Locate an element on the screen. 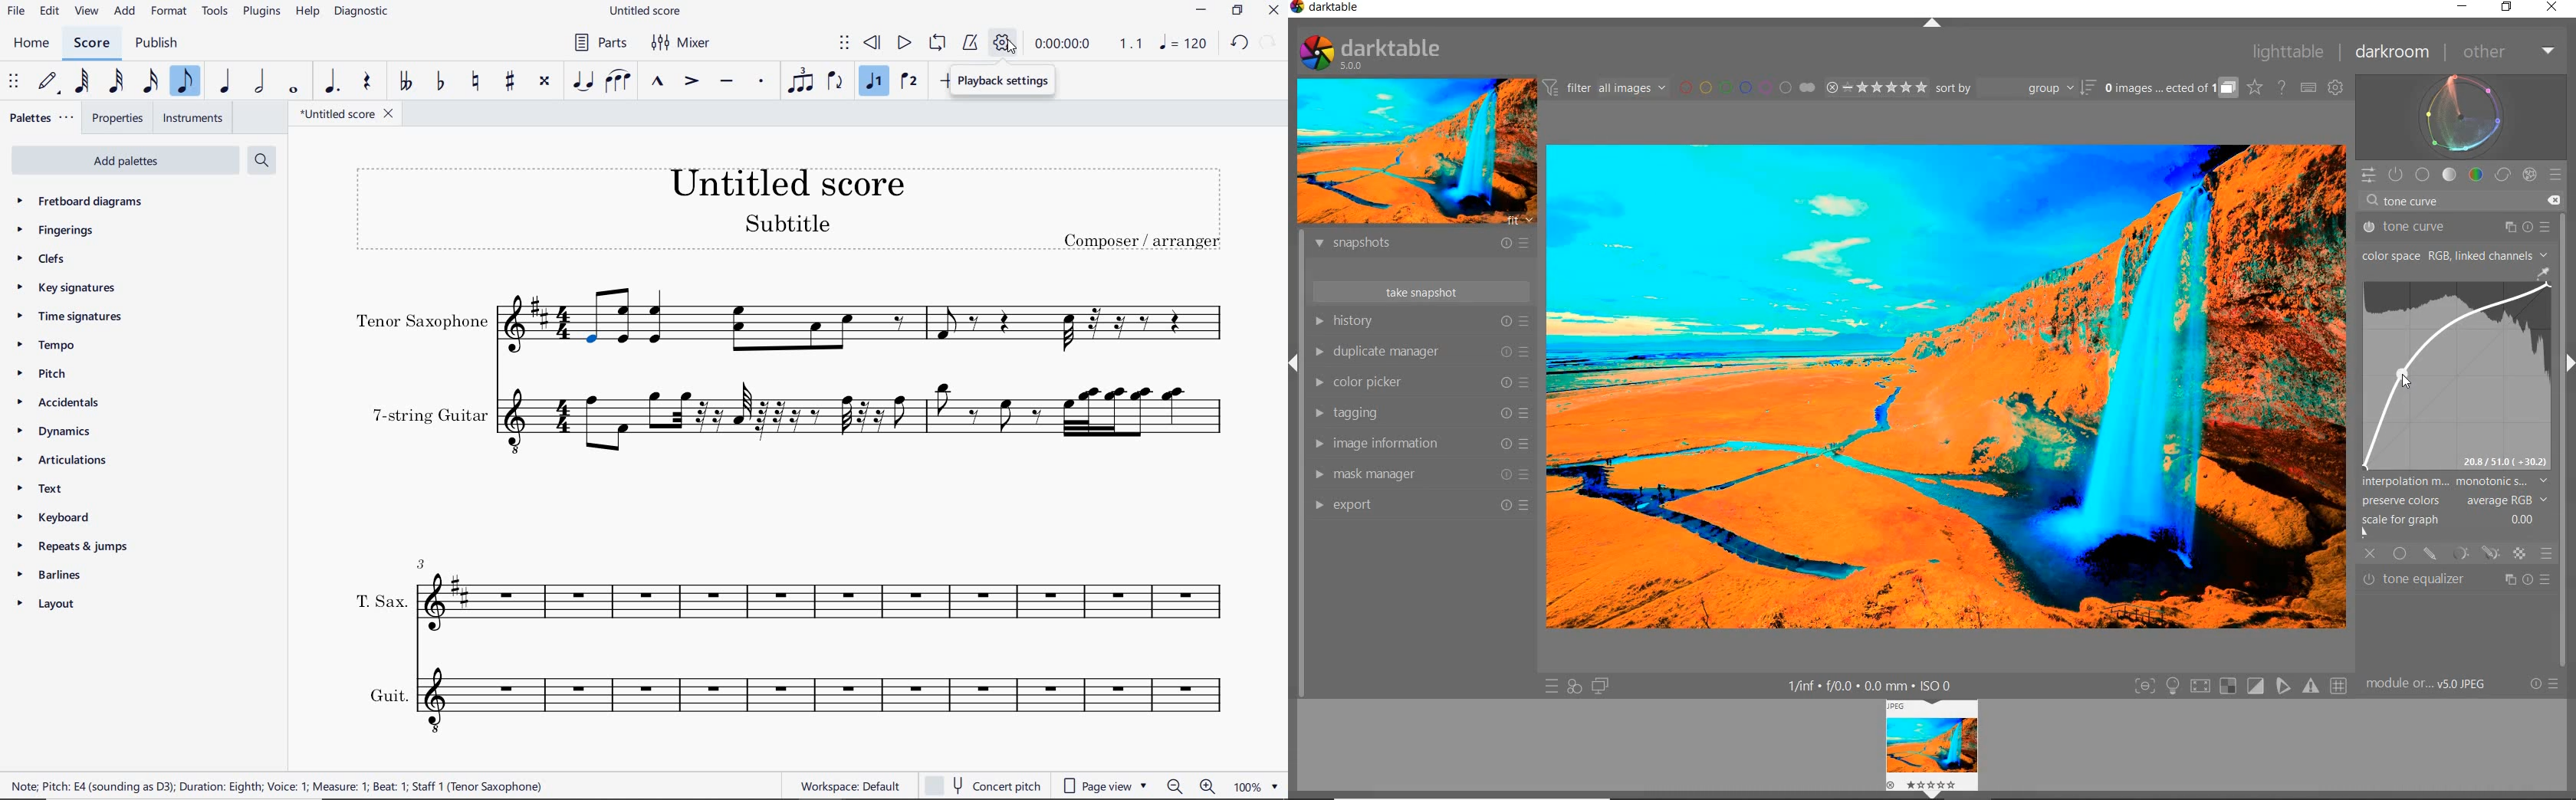 The height and width of the screenshot is (812, 2576). ADD is located at coordinates (944, 83).